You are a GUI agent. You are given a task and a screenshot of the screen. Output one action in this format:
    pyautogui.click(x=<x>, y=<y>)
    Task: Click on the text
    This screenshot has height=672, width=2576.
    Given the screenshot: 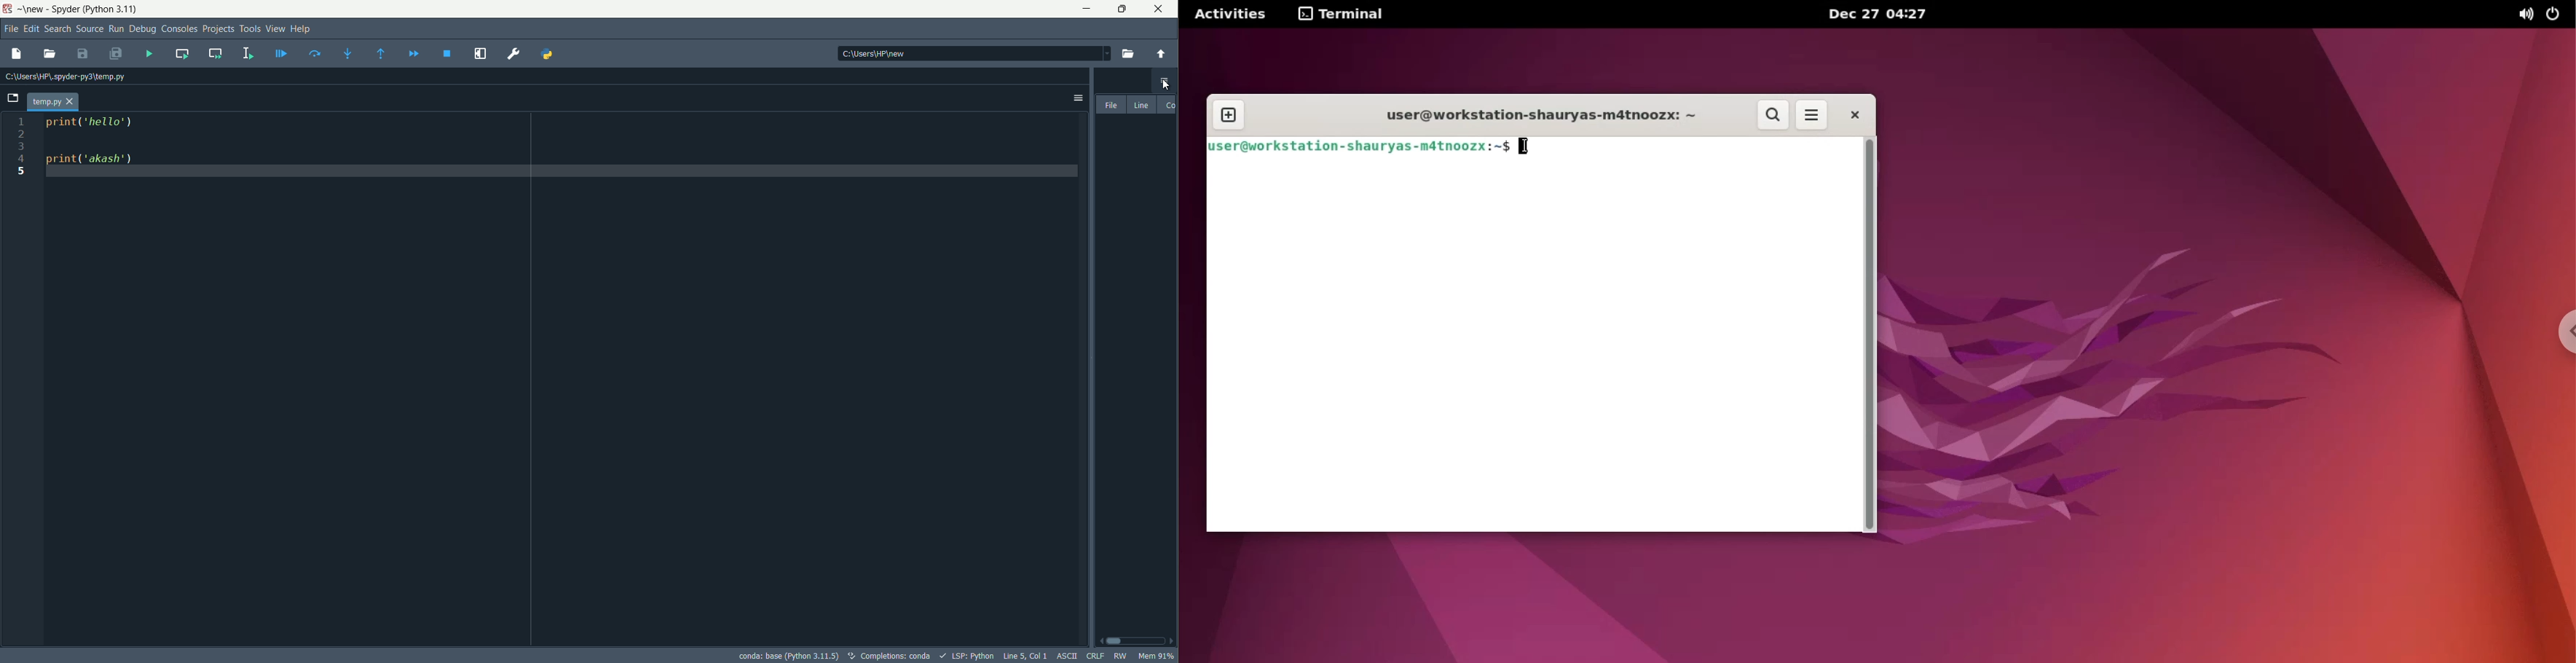 What is the action you would take?
    pyautogui.click(x=888, y=656)
    